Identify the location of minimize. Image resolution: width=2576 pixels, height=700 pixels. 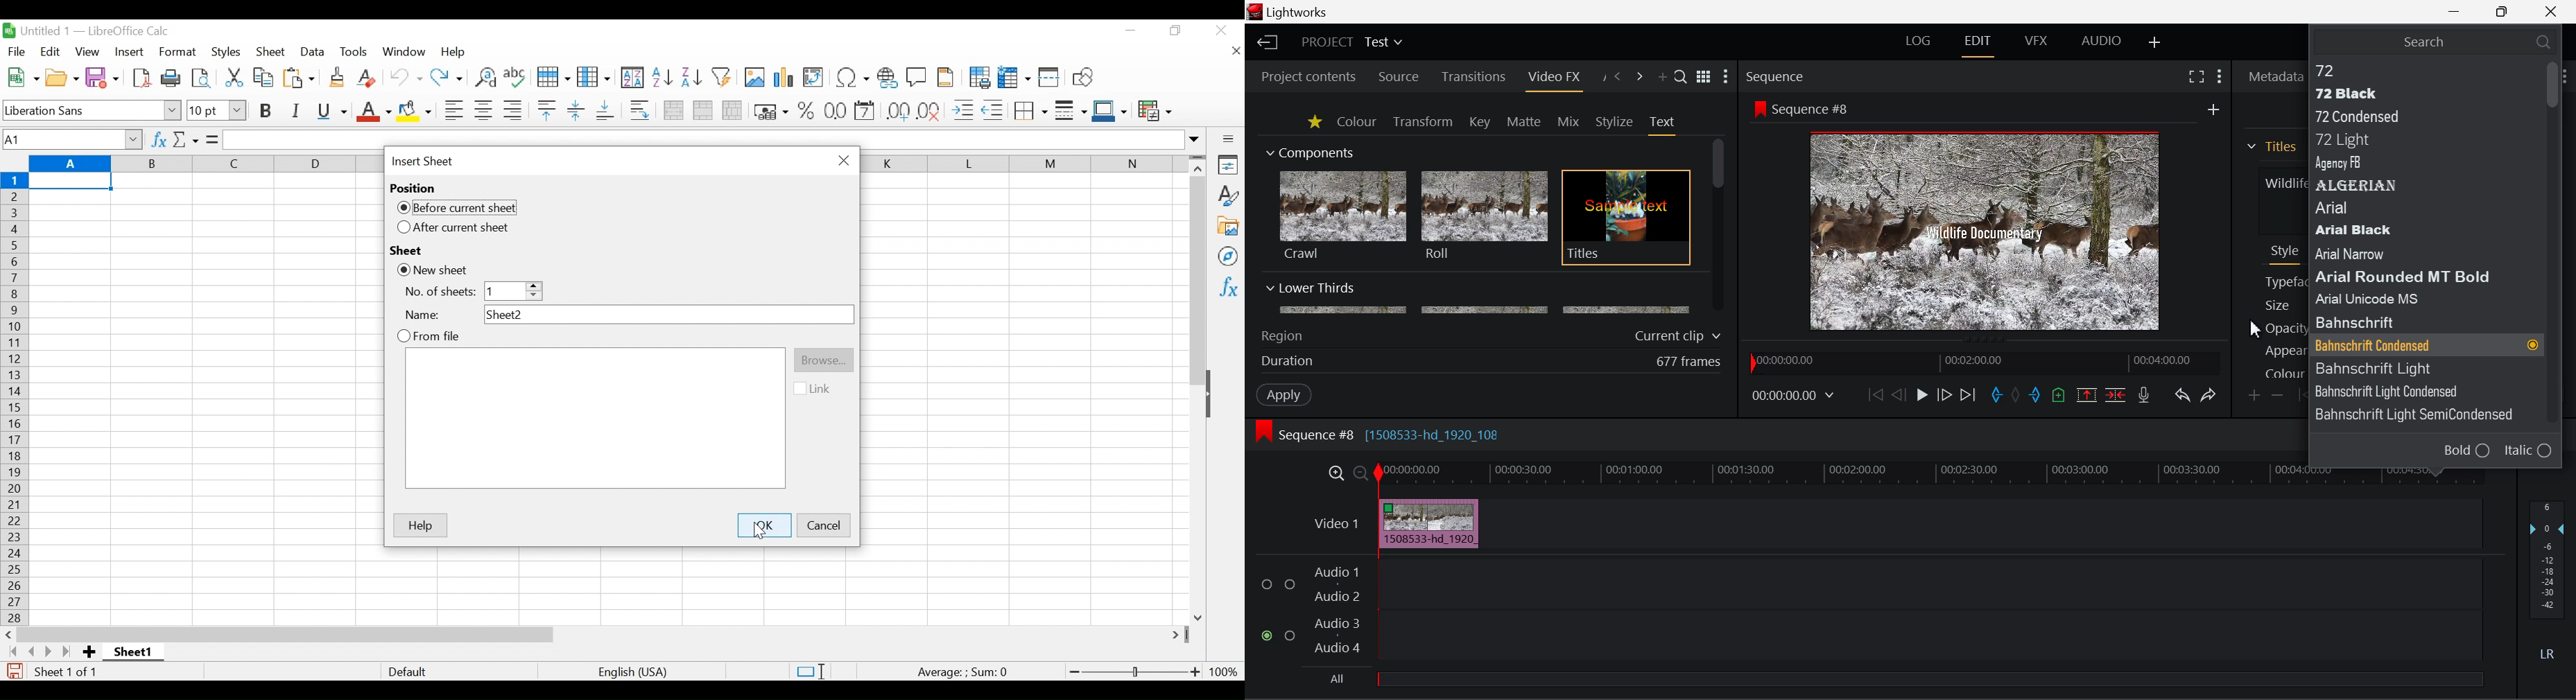
(1130, 30).